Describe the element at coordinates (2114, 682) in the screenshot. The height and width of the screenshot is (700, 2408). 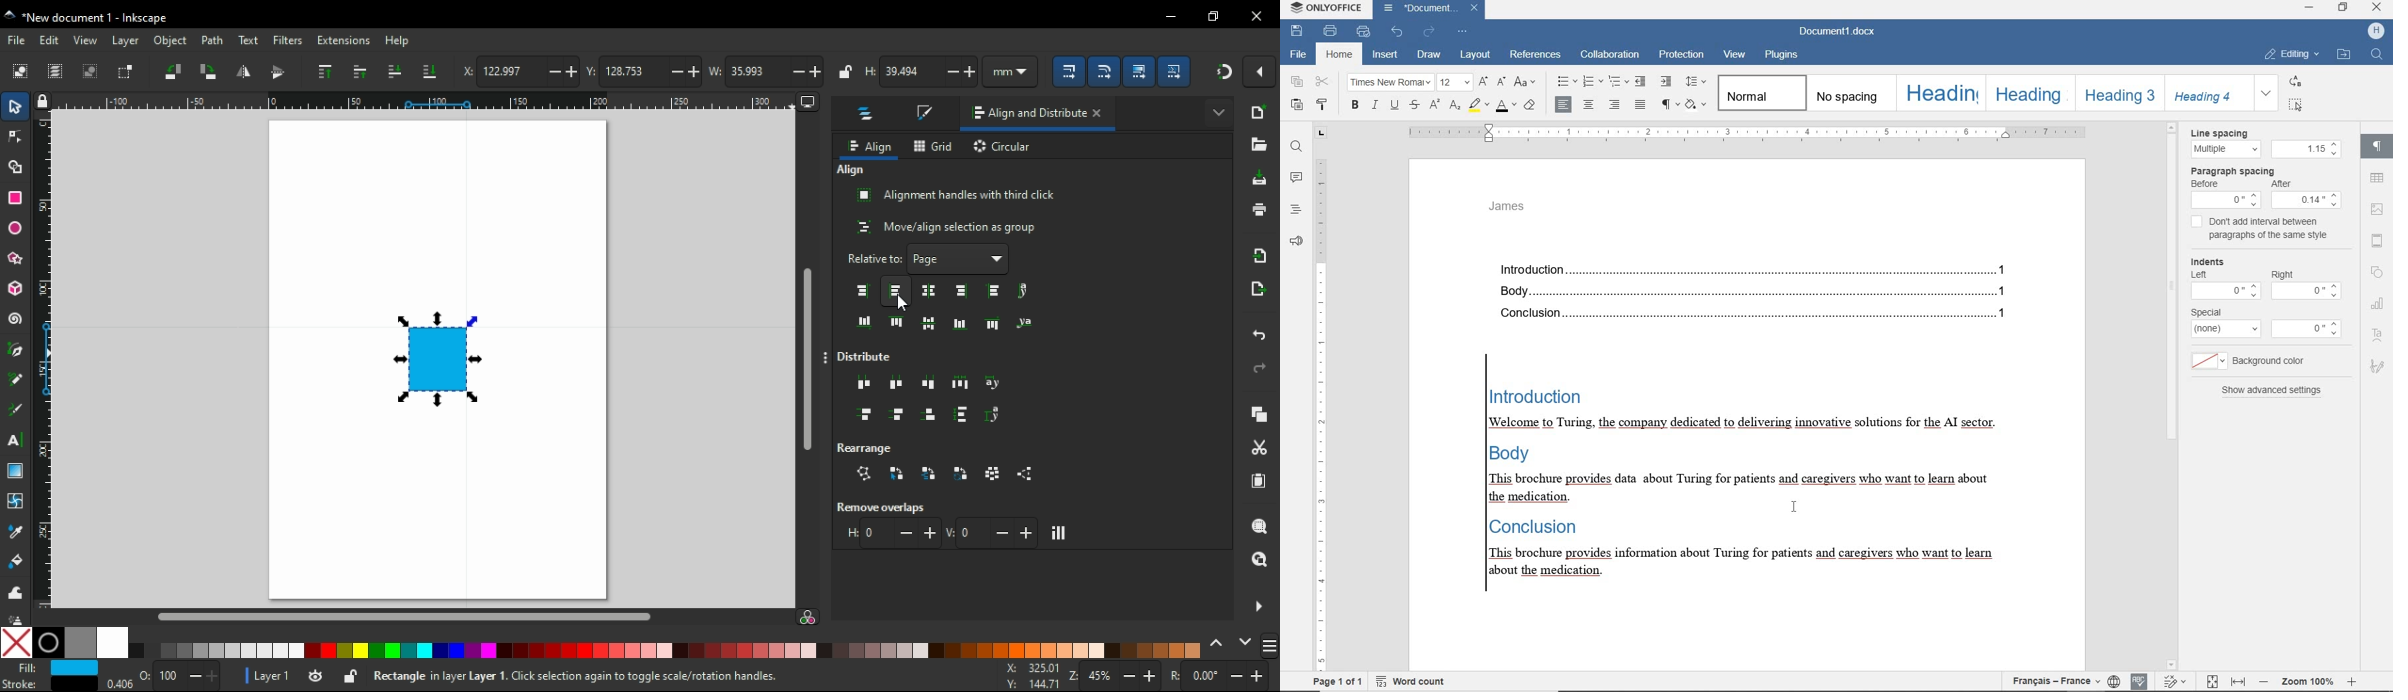
I see `set document language` at that location.